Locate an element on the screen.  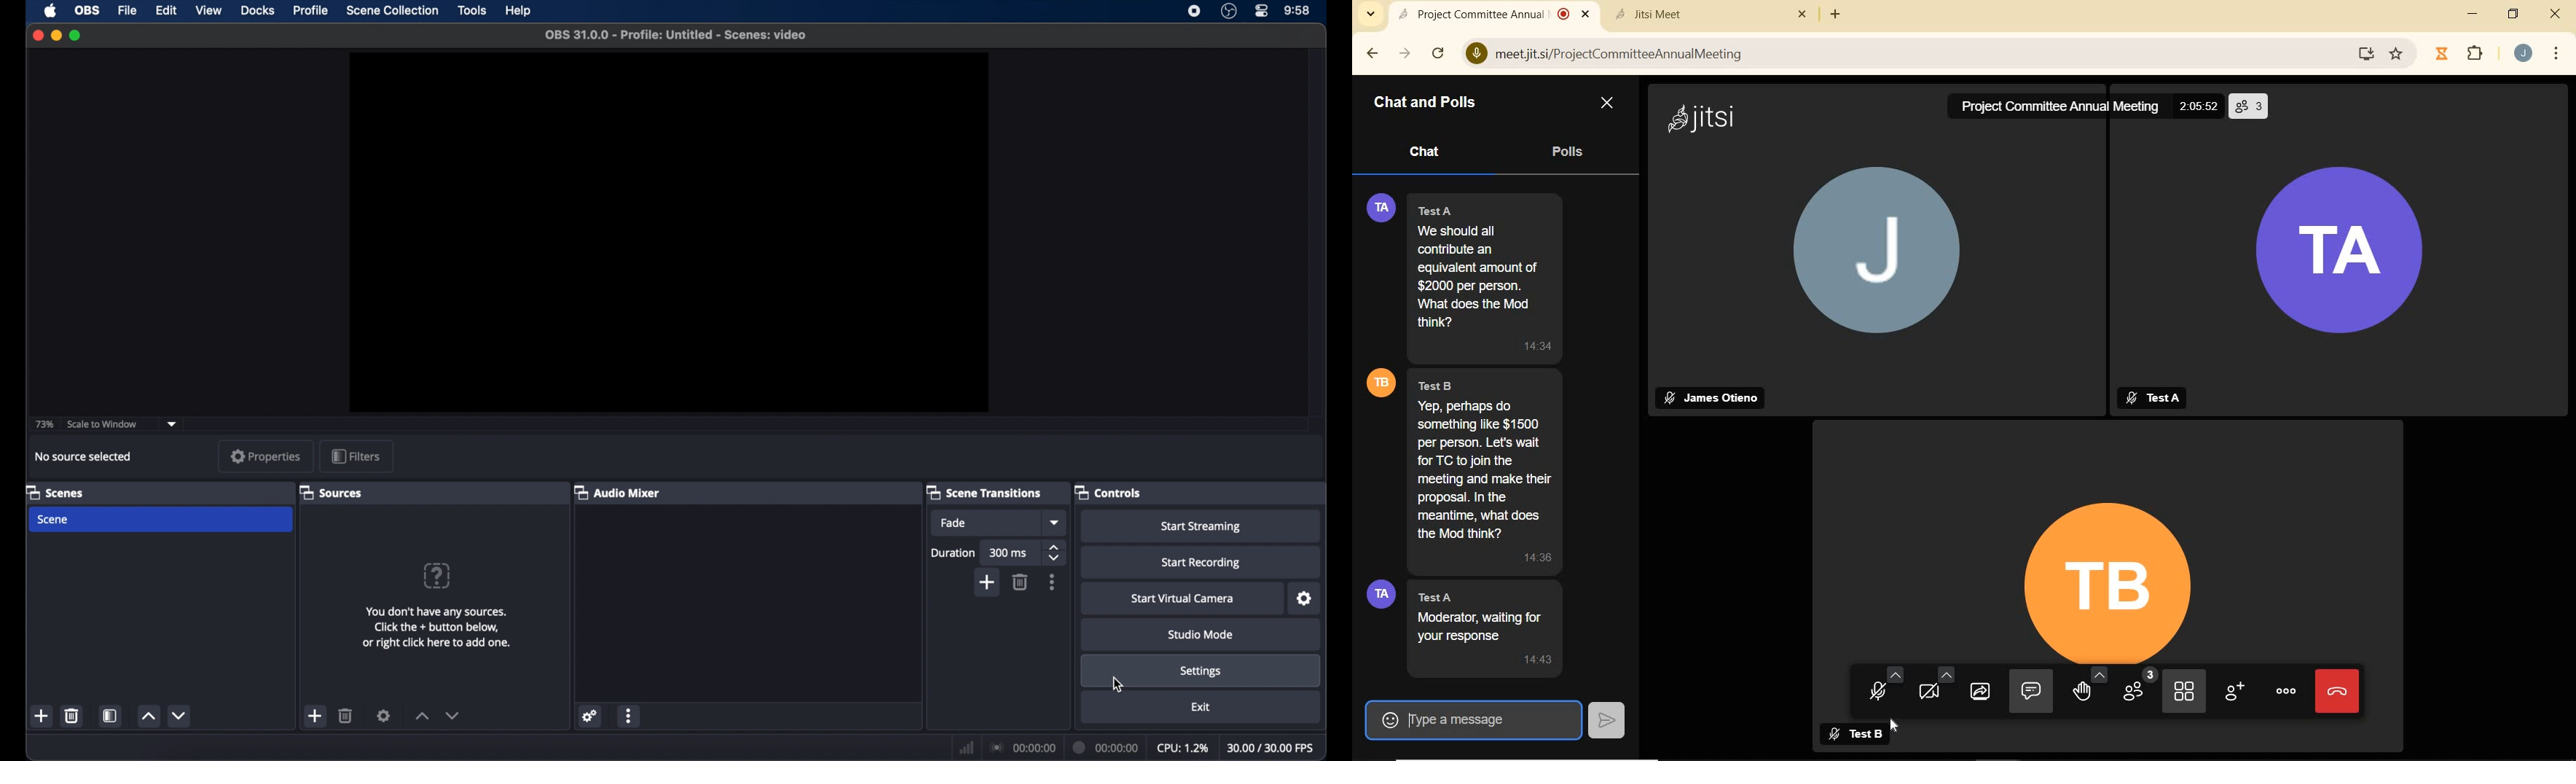
increment is located at coordinates (149, 717).